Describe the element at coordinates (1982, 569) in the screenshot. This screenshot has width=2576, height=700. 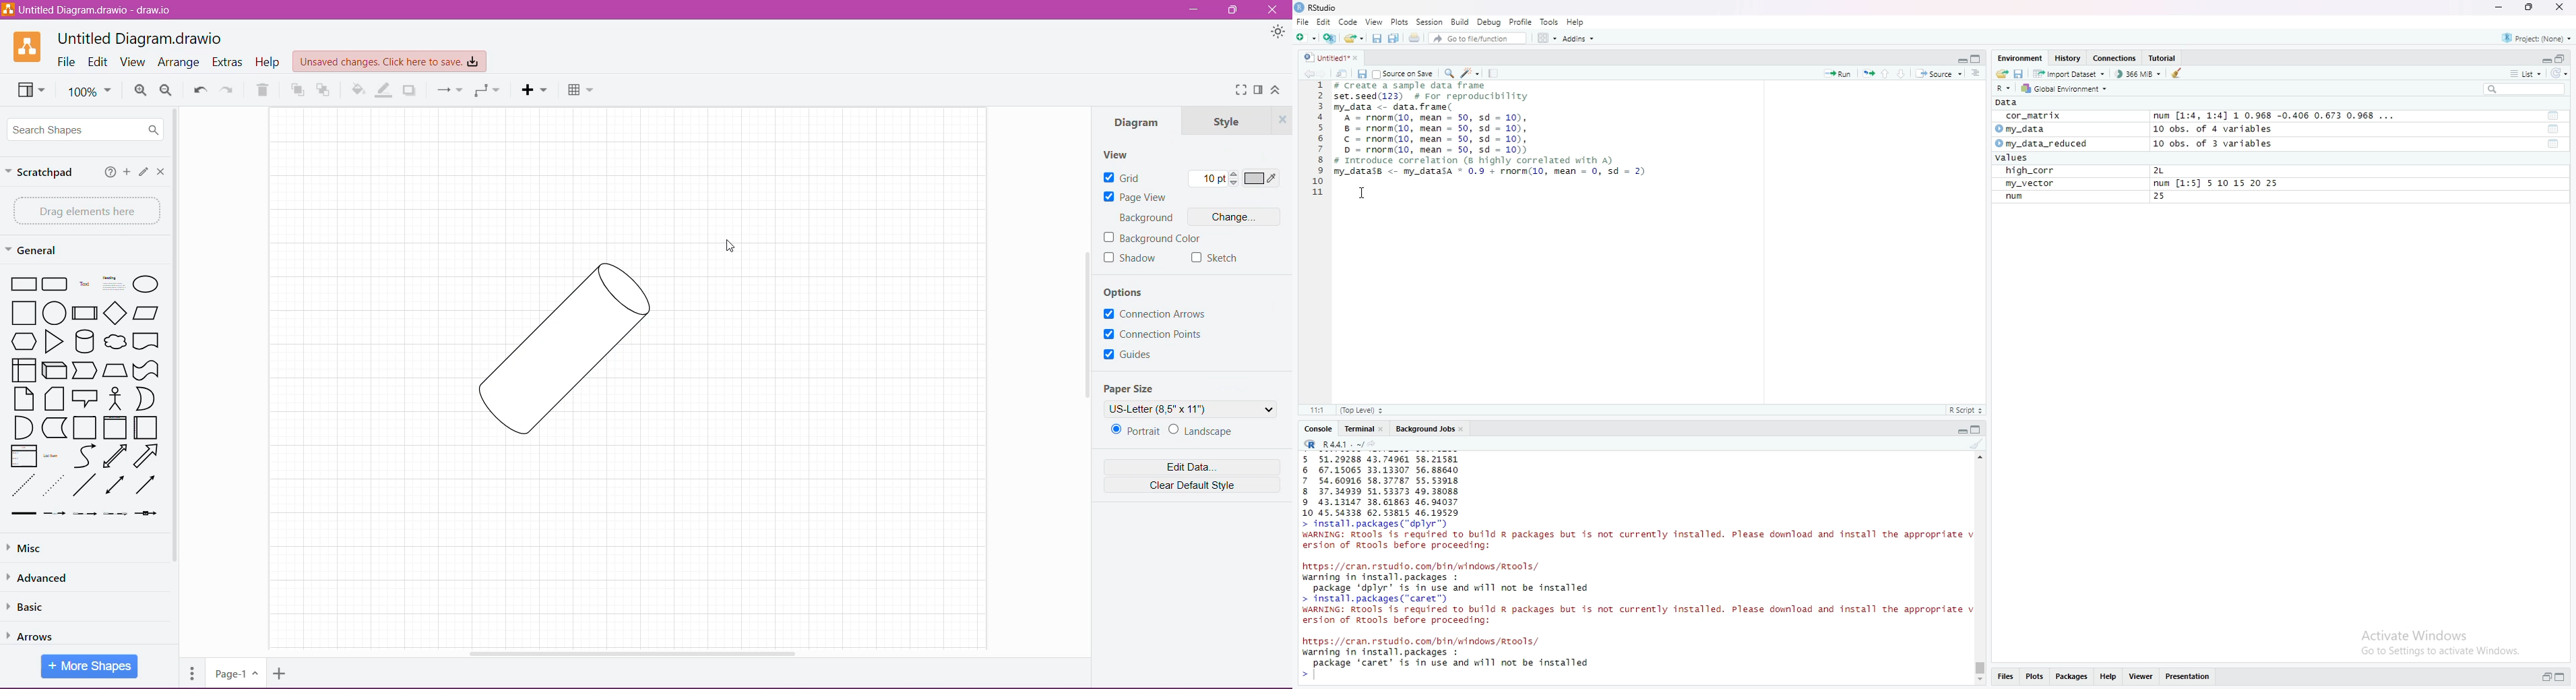
I see `scrollbar` at that location.